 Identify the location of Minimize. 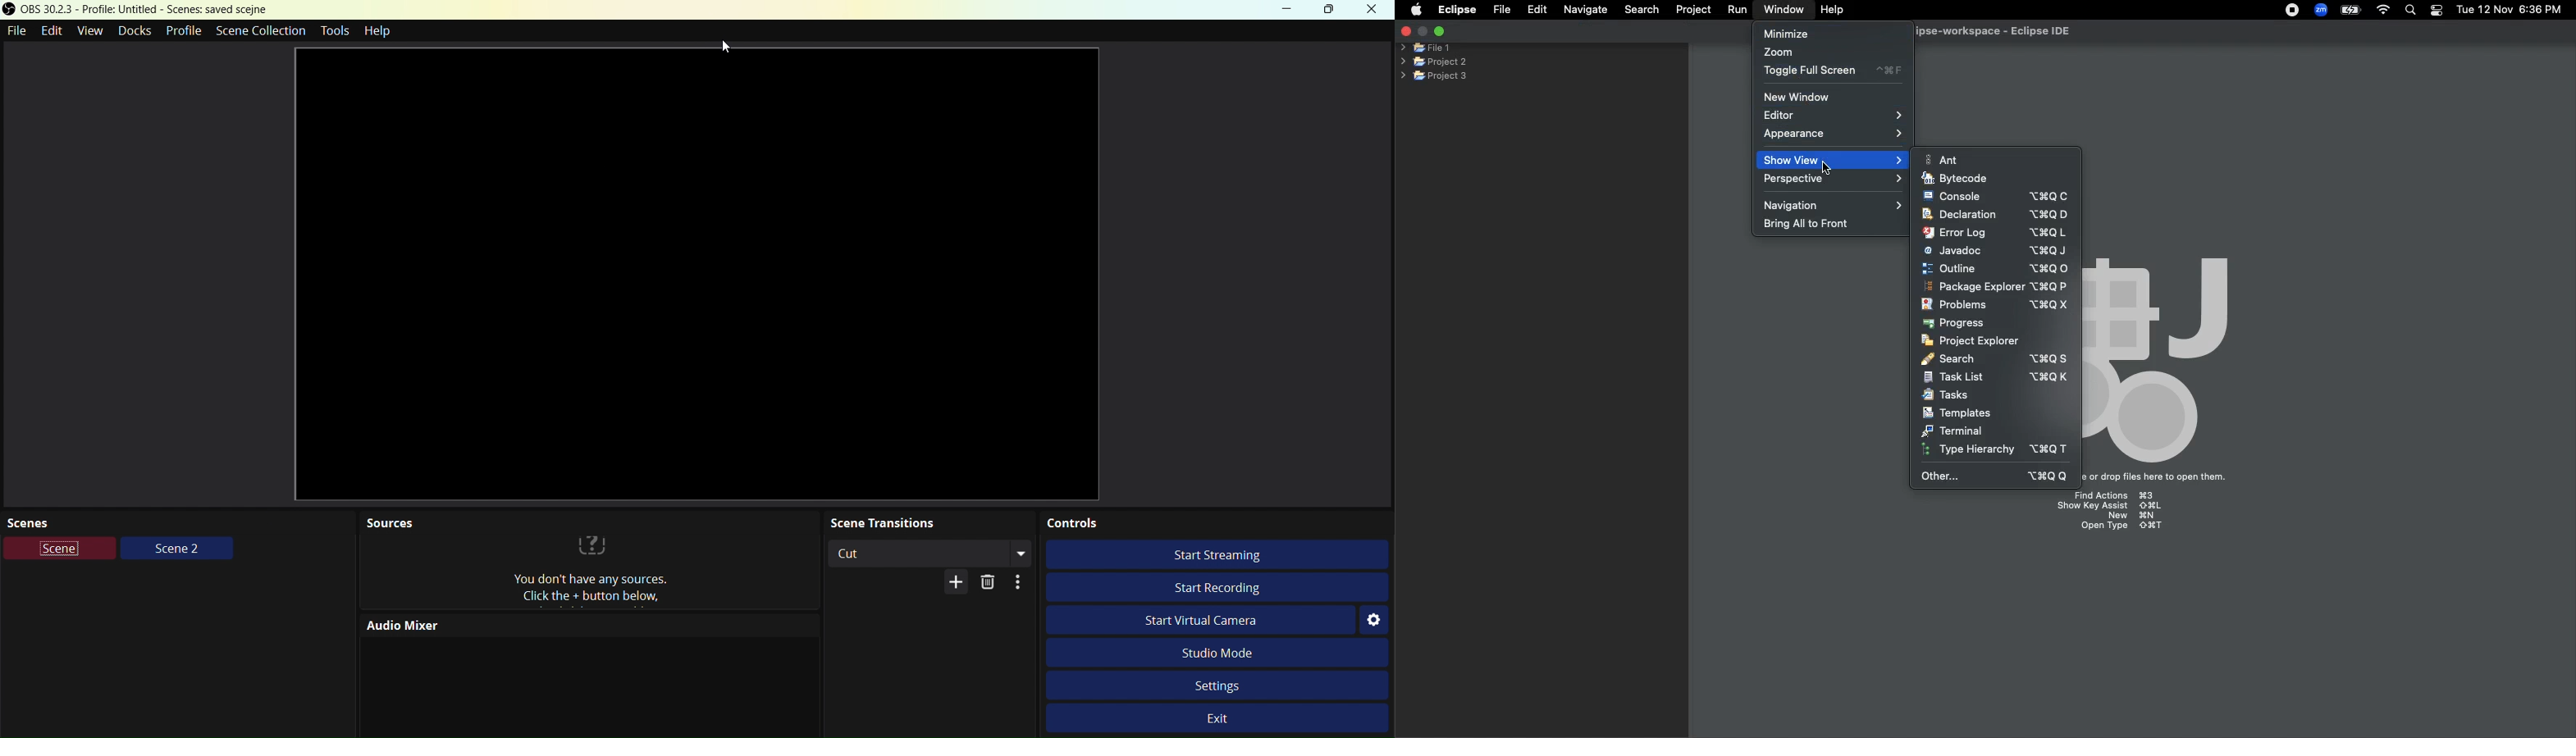
(1288, 11).